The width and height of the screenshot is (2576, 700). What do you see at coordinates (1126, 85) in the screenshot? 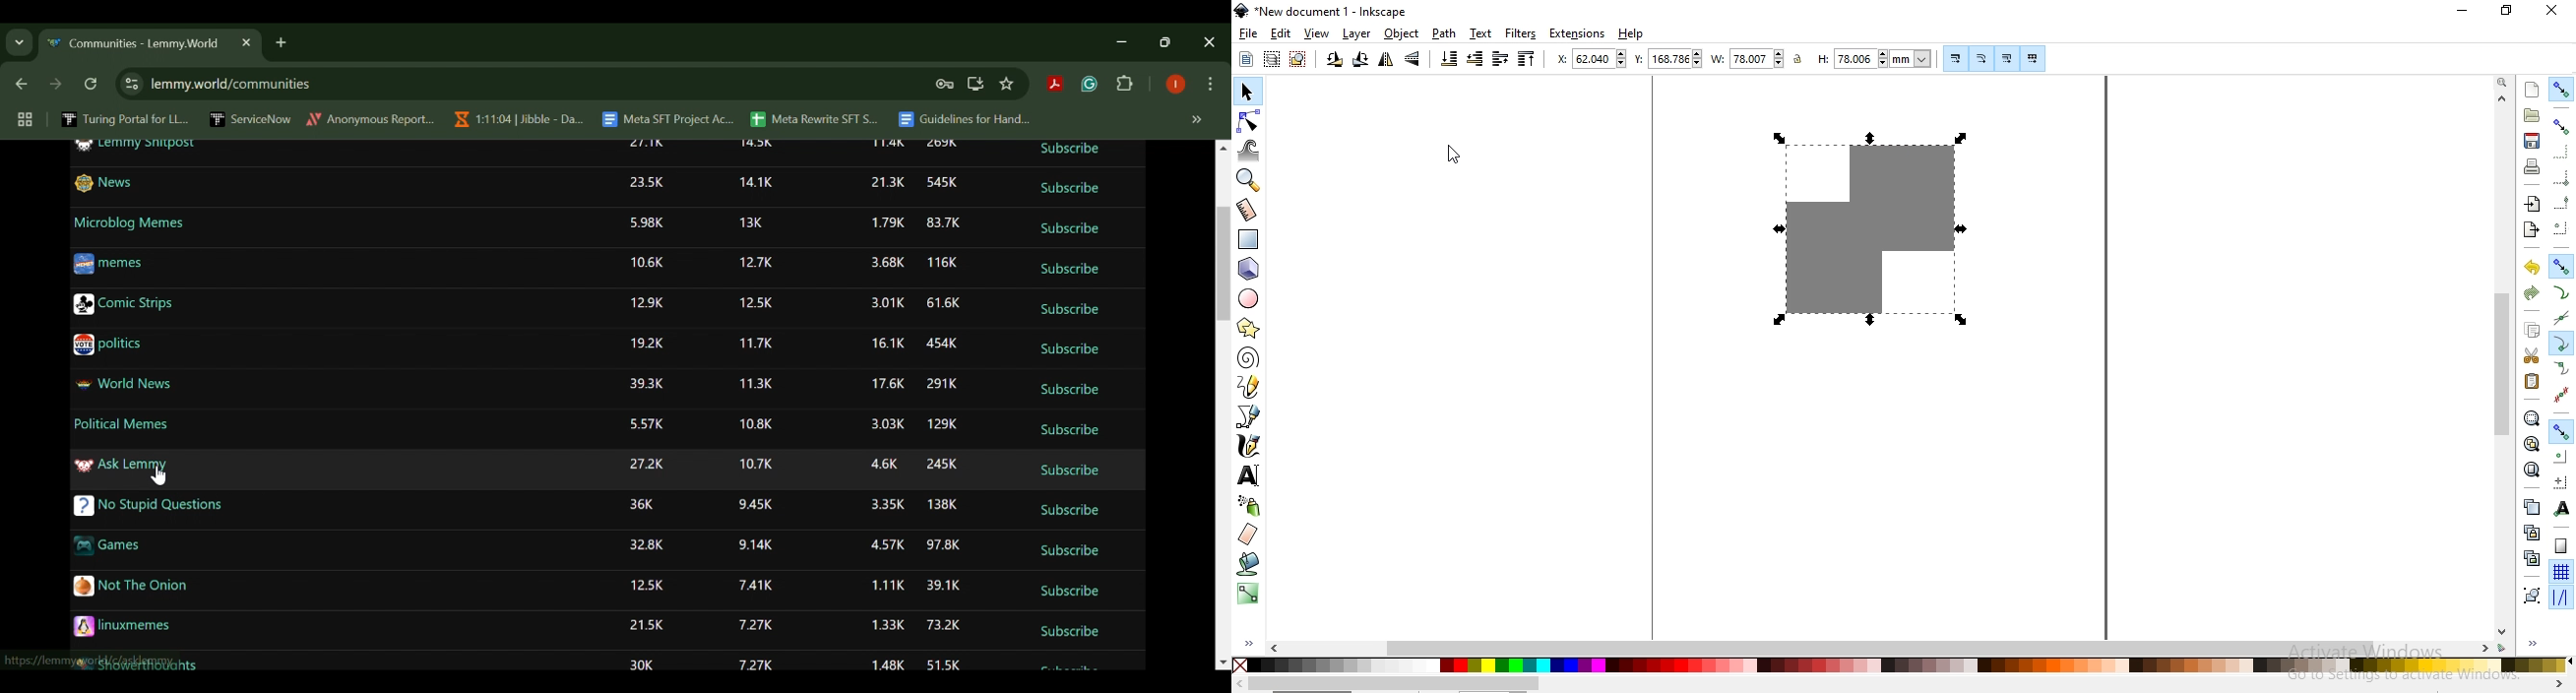
I see `Extensions` at bounding box center [1126, 85].